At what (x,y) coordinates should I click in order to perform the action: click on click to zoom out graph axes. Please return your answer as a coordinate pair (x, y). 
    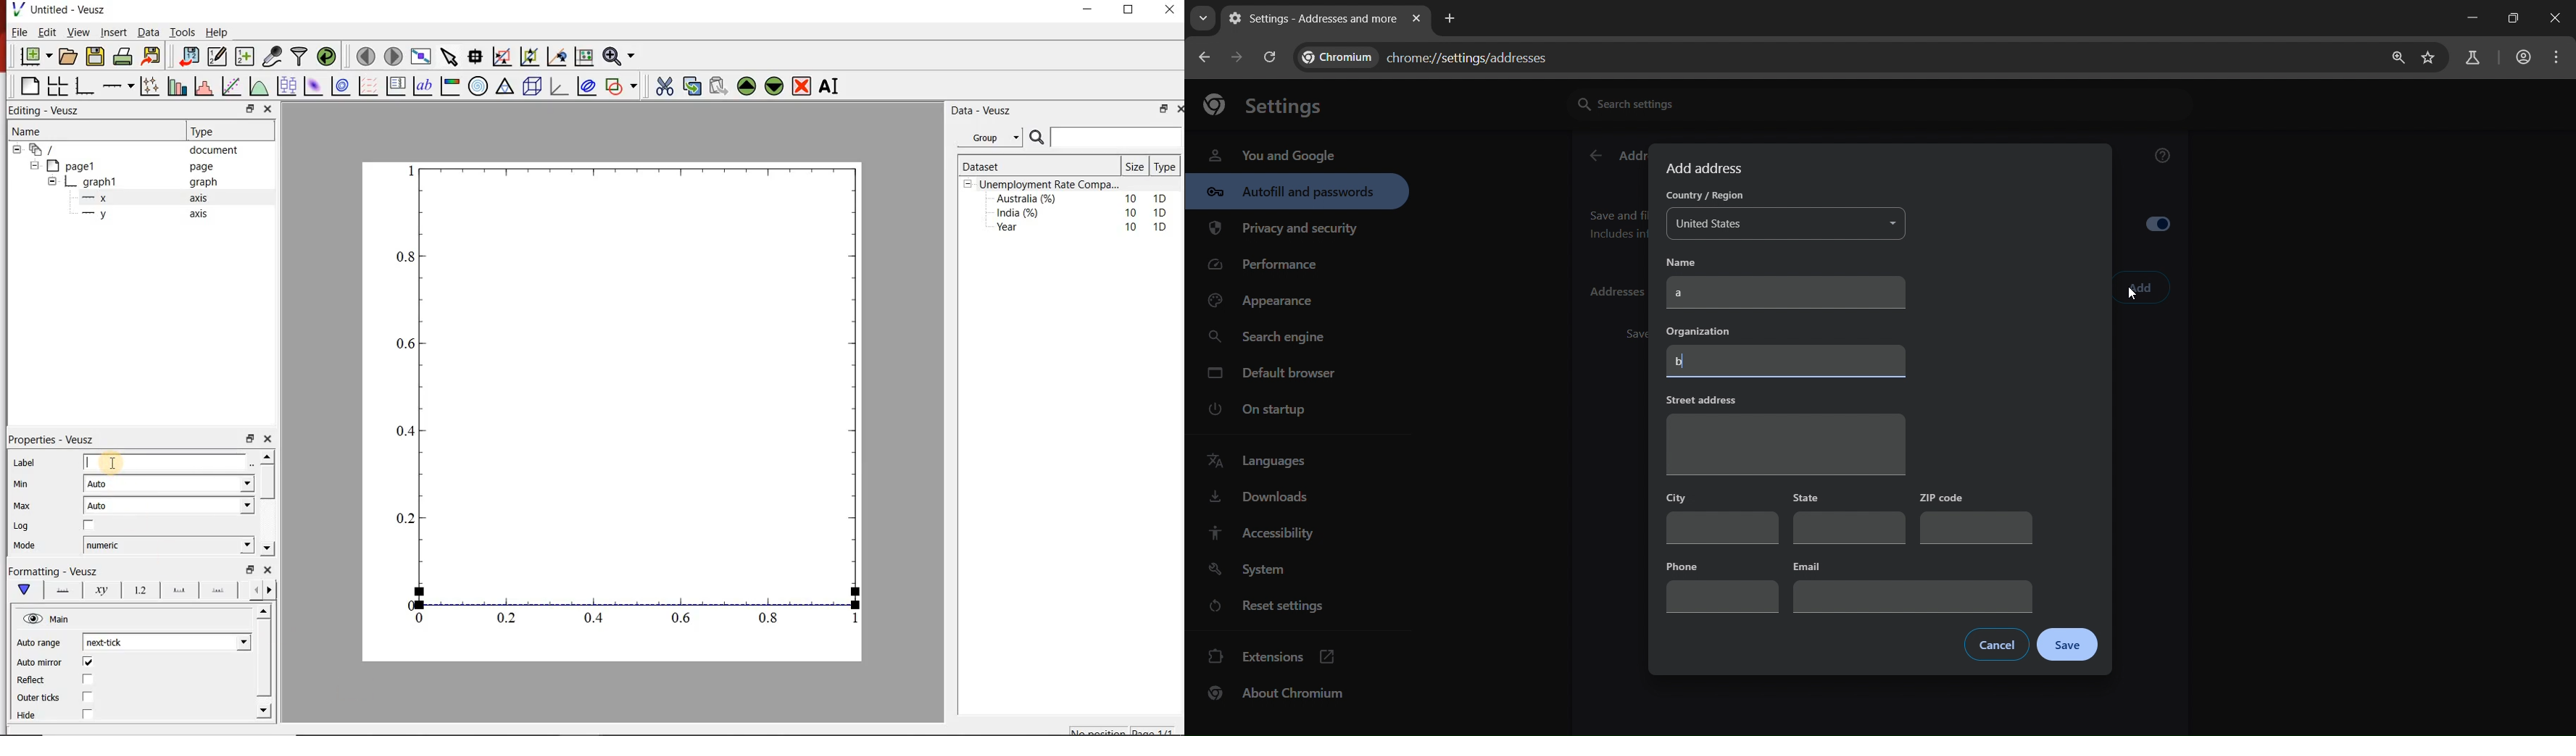
    Looking at the image, I should click on (530, 55).